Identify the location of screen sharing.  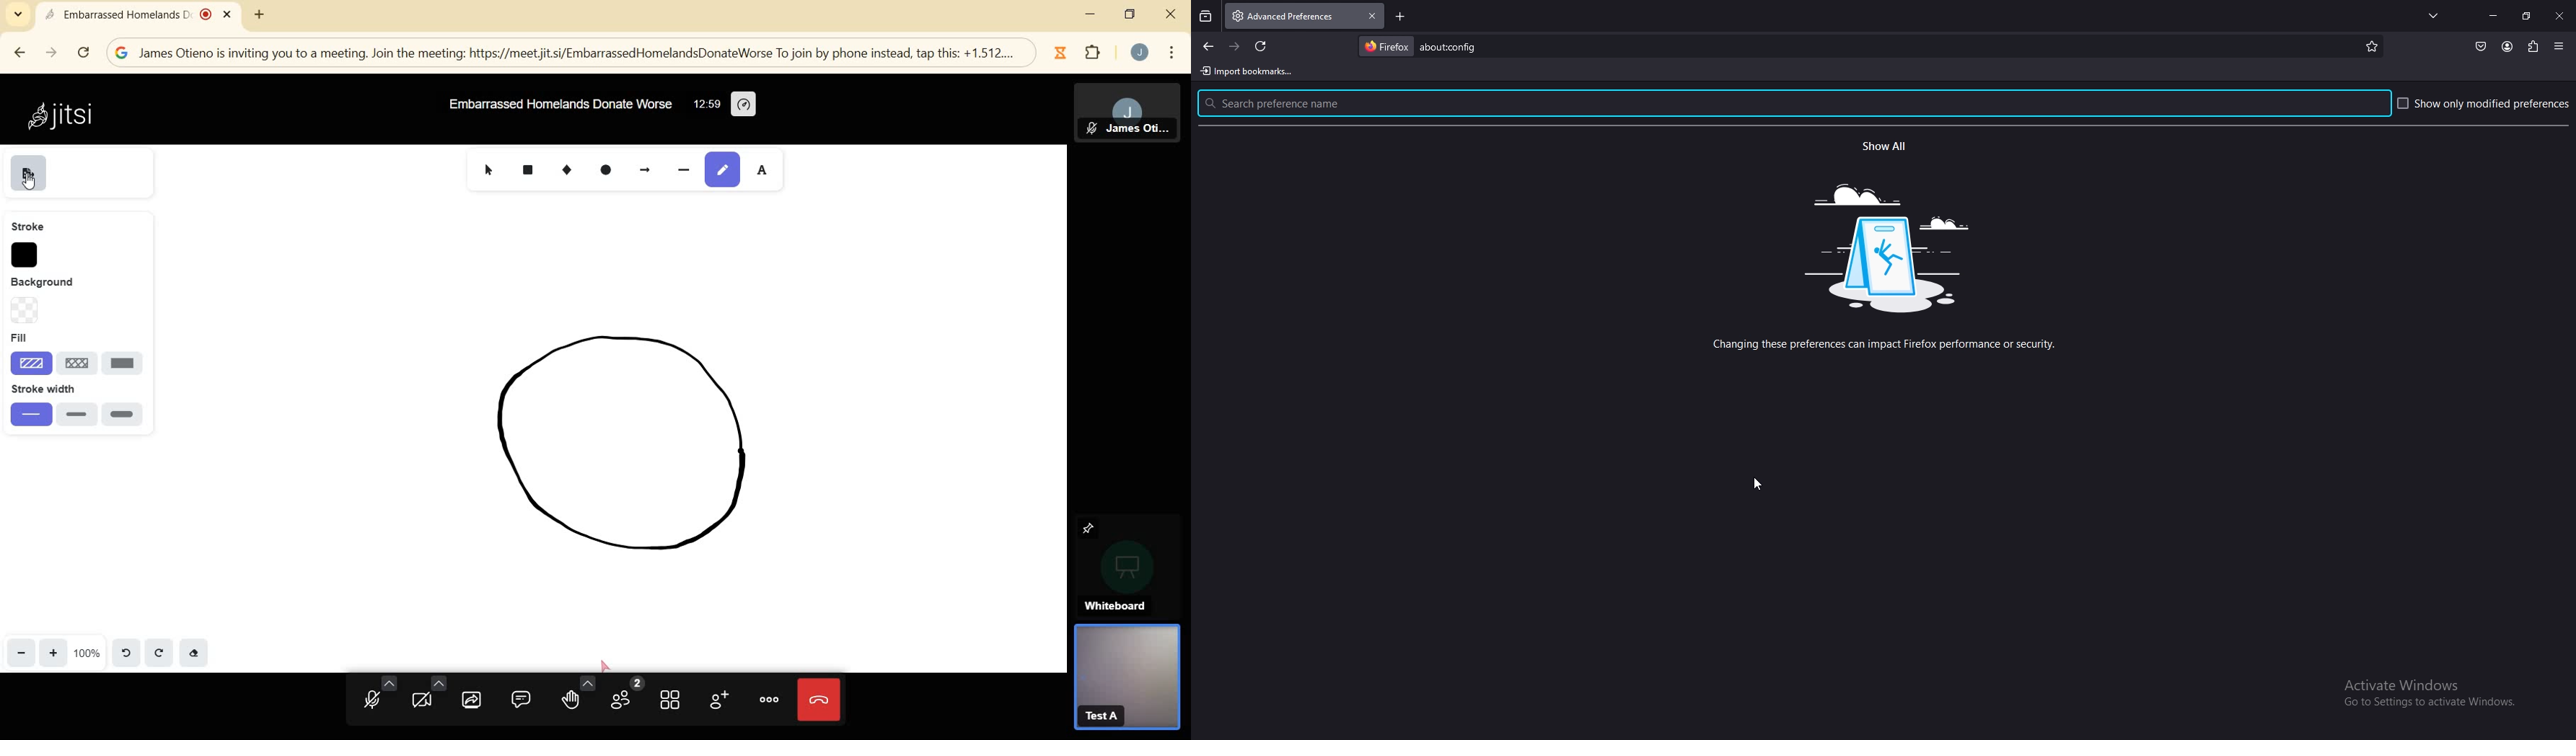
(474, 700).